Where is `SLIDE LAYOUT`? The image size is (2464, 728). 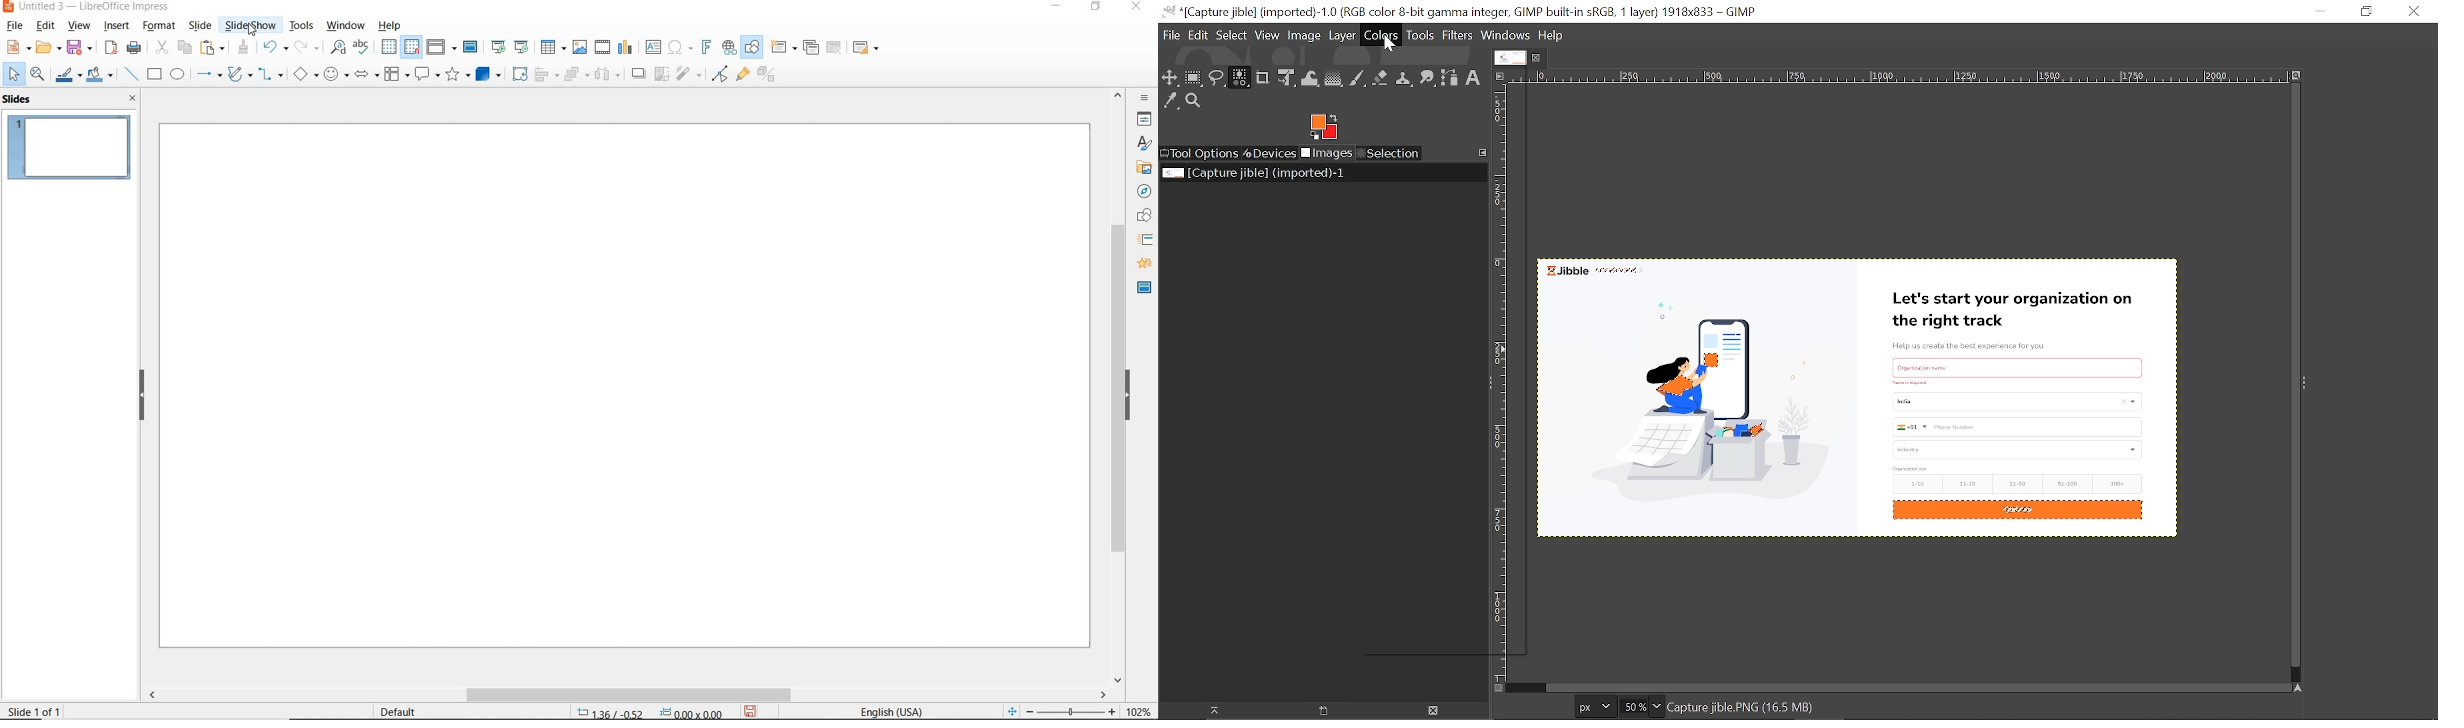 SLIDE LAYOUT is located at coordinates (866, 47).